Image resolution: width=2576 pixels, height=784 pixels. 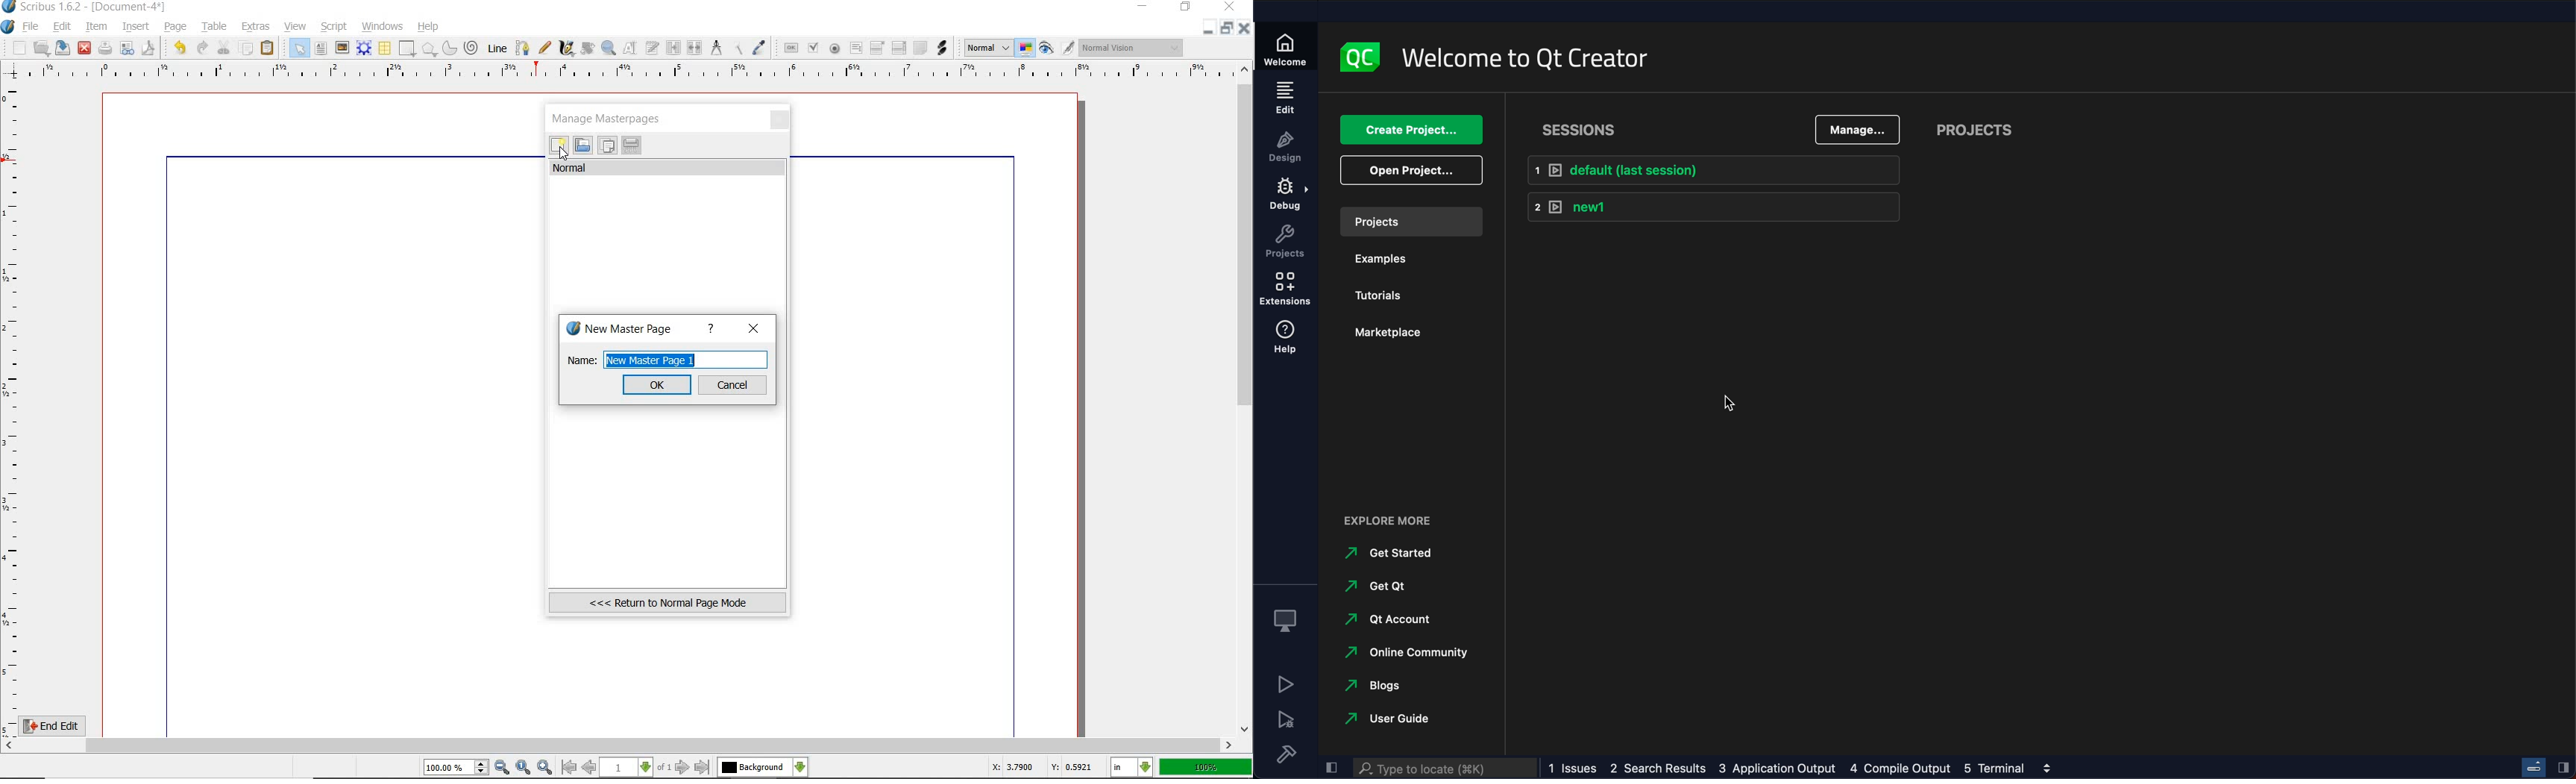 I want to click on zoom in or zoom out, so click(x=609, y=48).